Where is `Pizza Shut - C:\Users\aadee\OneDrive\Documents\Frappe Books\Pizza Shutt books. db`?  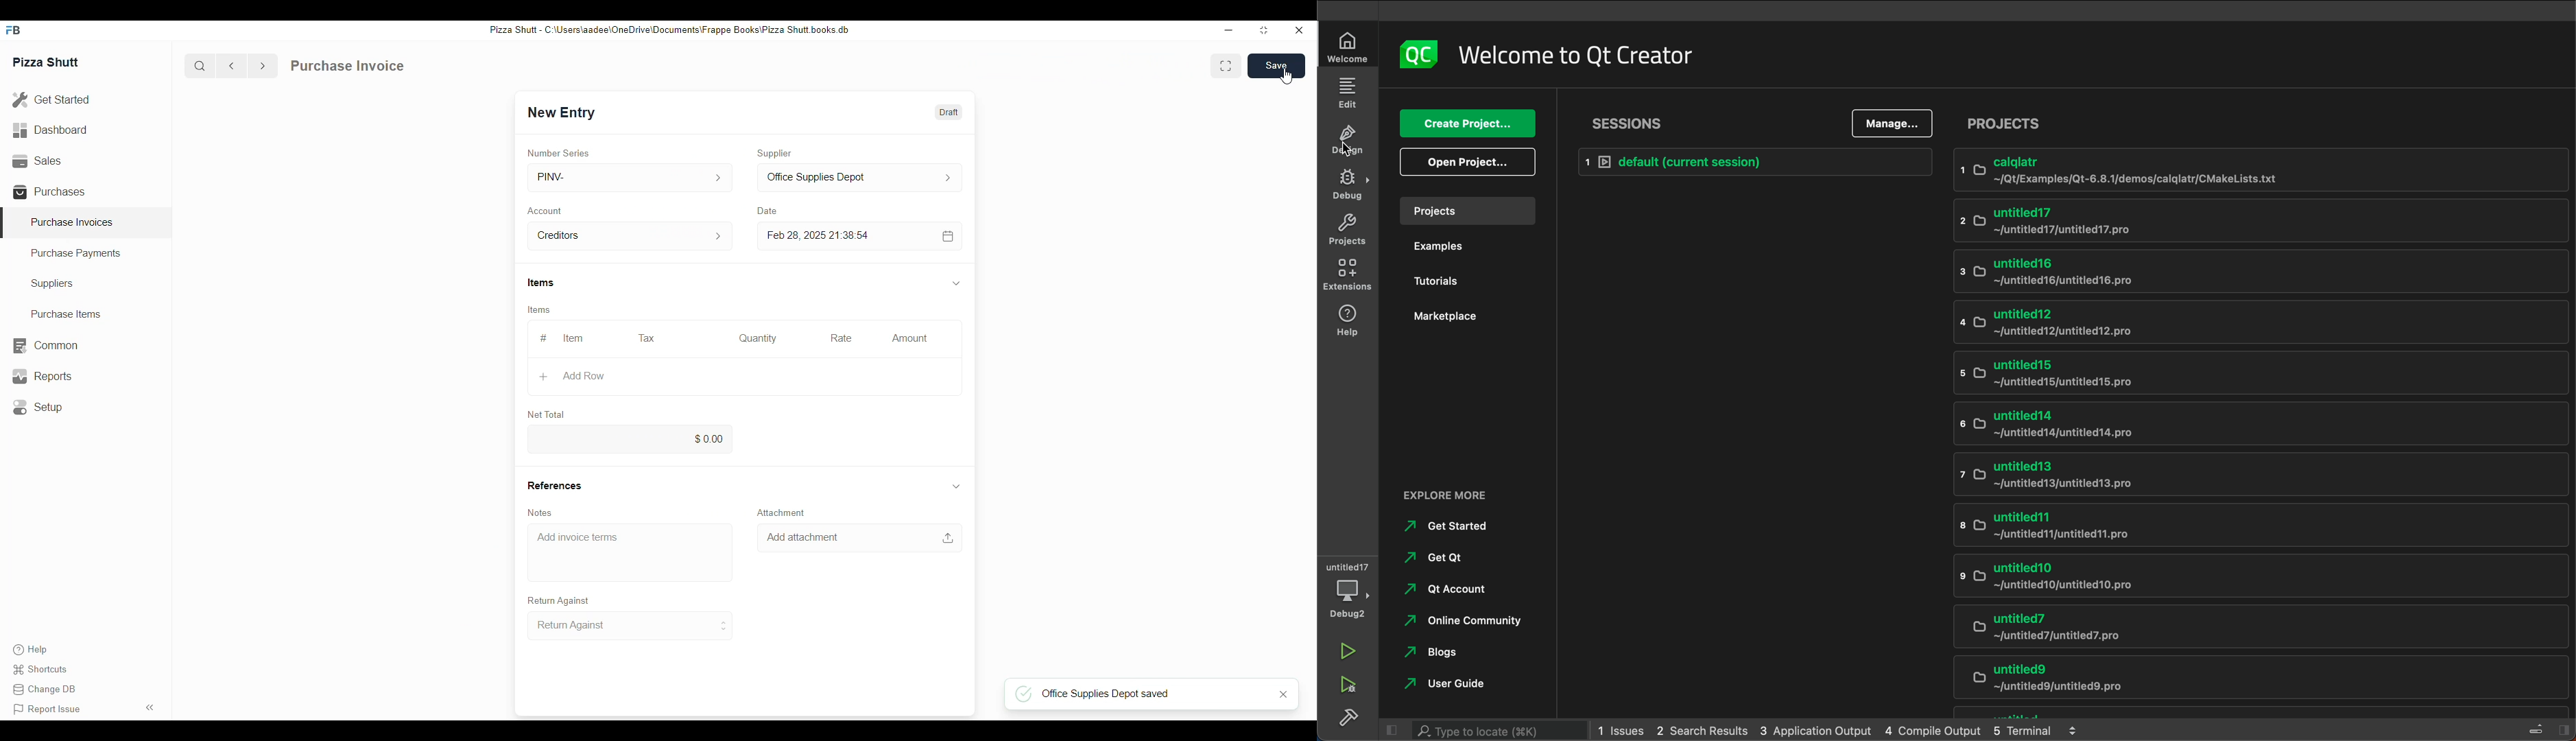 Pizza Shut - C:\Users\aadee\OneDrive\Documents\Frappe Books\Pizza Shutt books. db is located at coordinates (668, 29).